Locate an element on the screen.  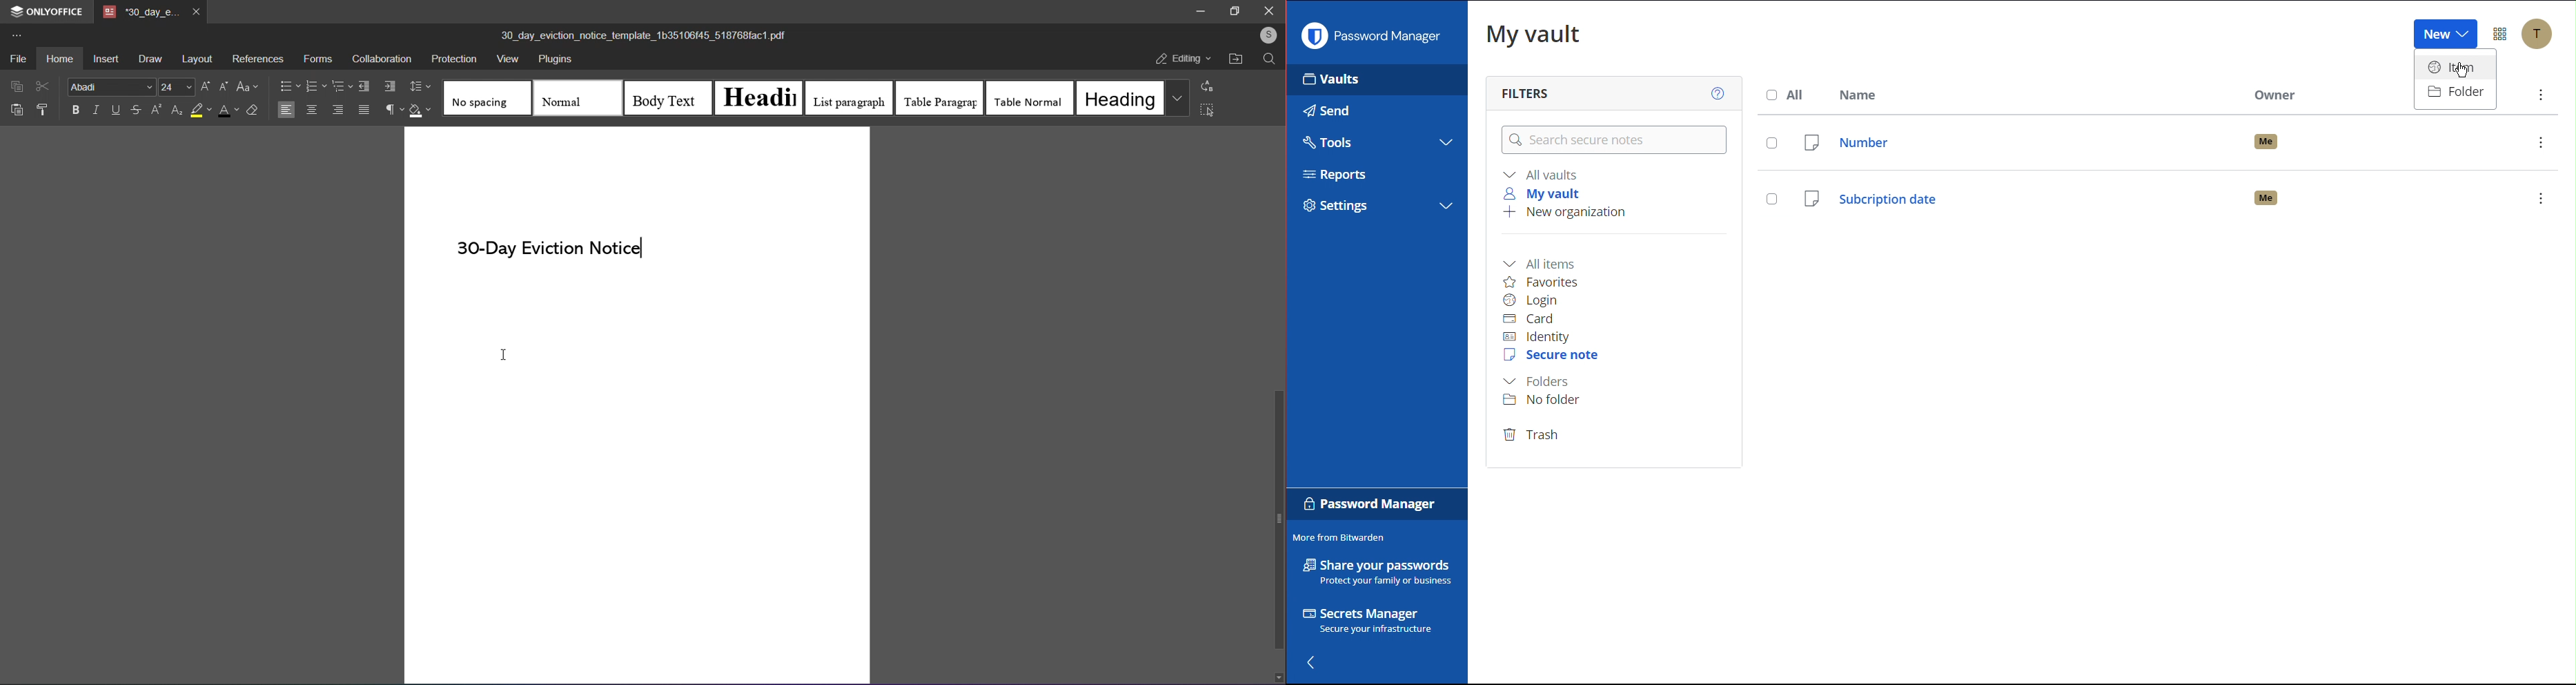
Settings is located at coordinates (1336, 207).